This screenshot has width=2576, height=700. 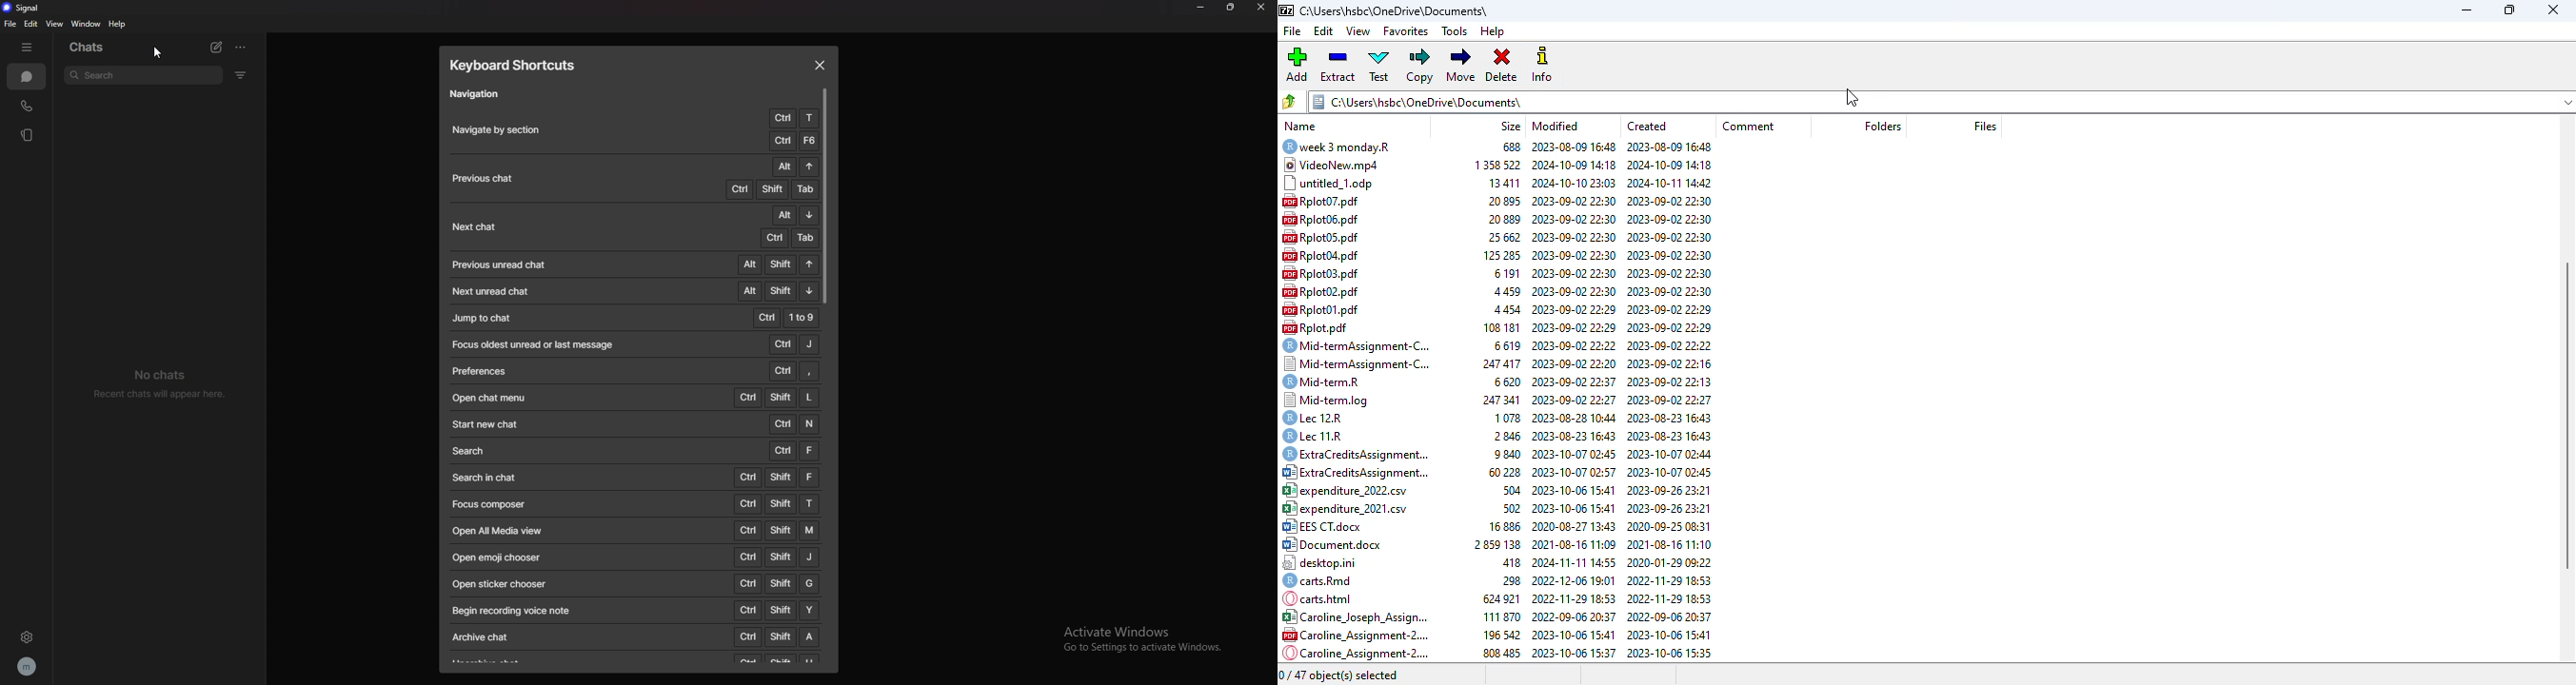 What do you see at coordinates (1556, 126) in the screenshot?
I see `modified` at bounding box center [1556, 126].